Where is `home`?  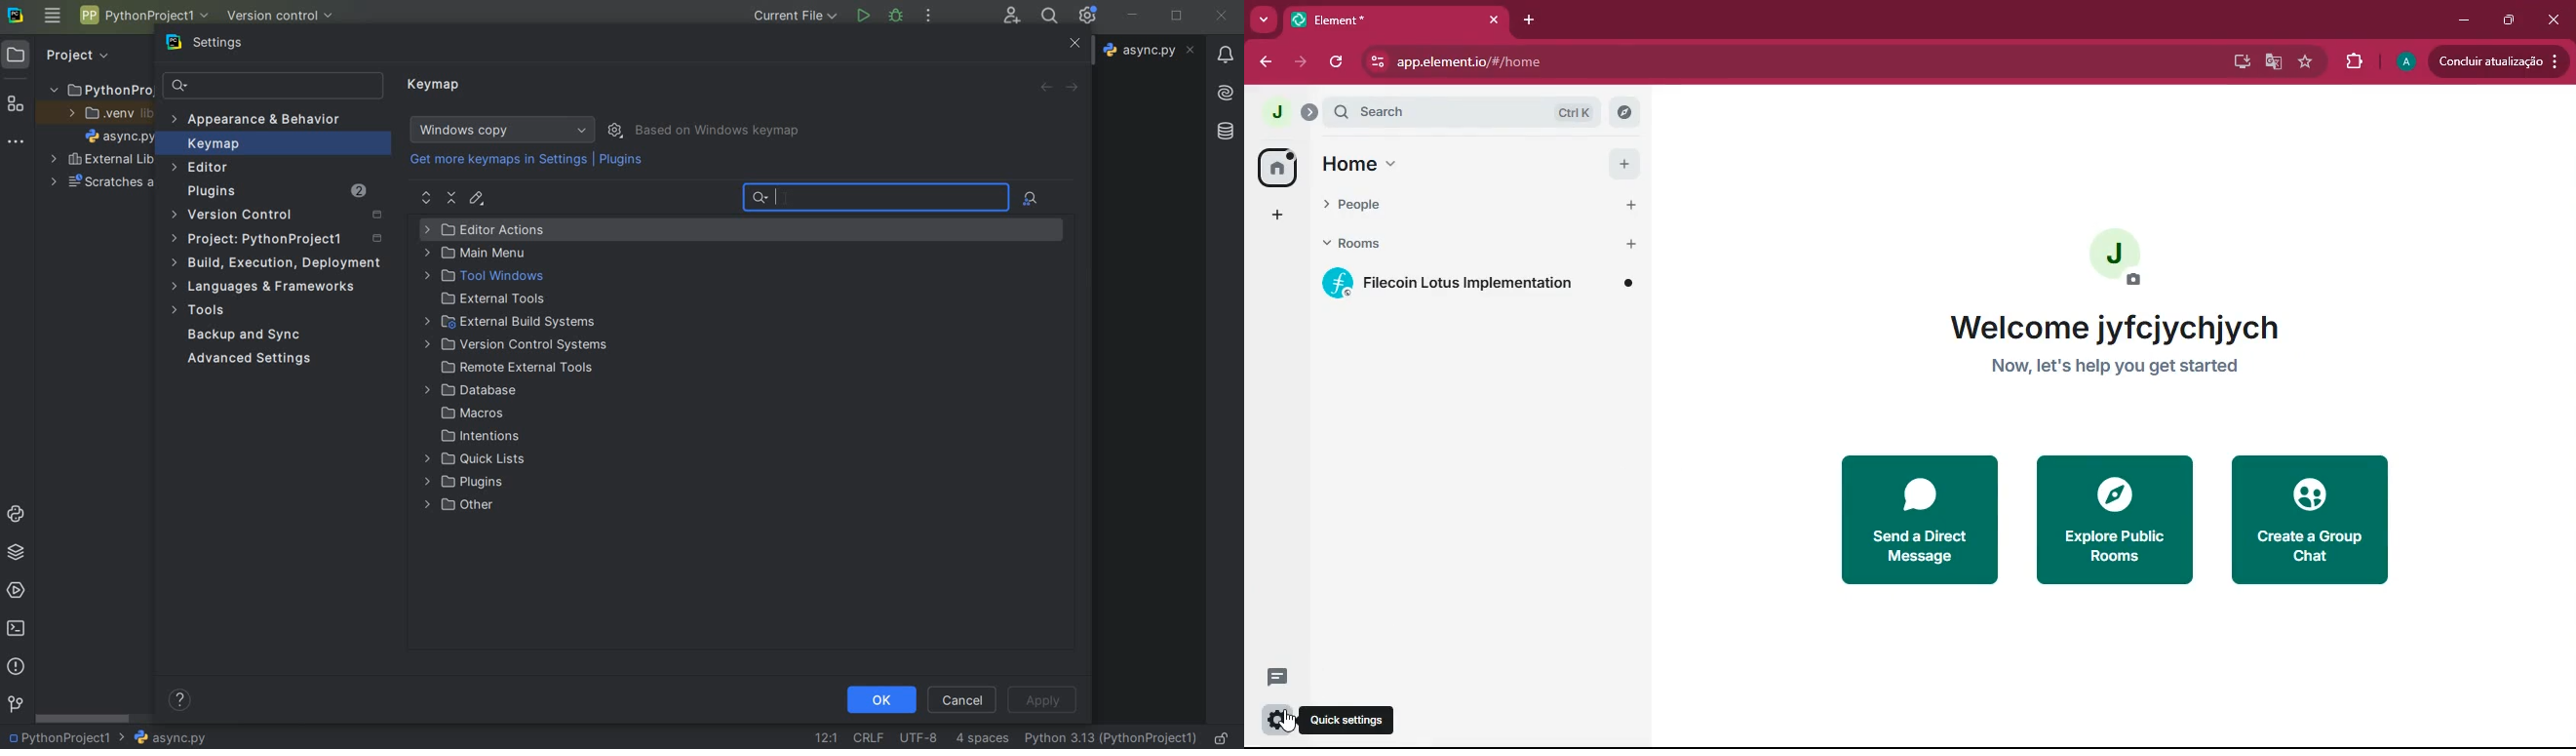
home is located at coordinates (1278, 167).